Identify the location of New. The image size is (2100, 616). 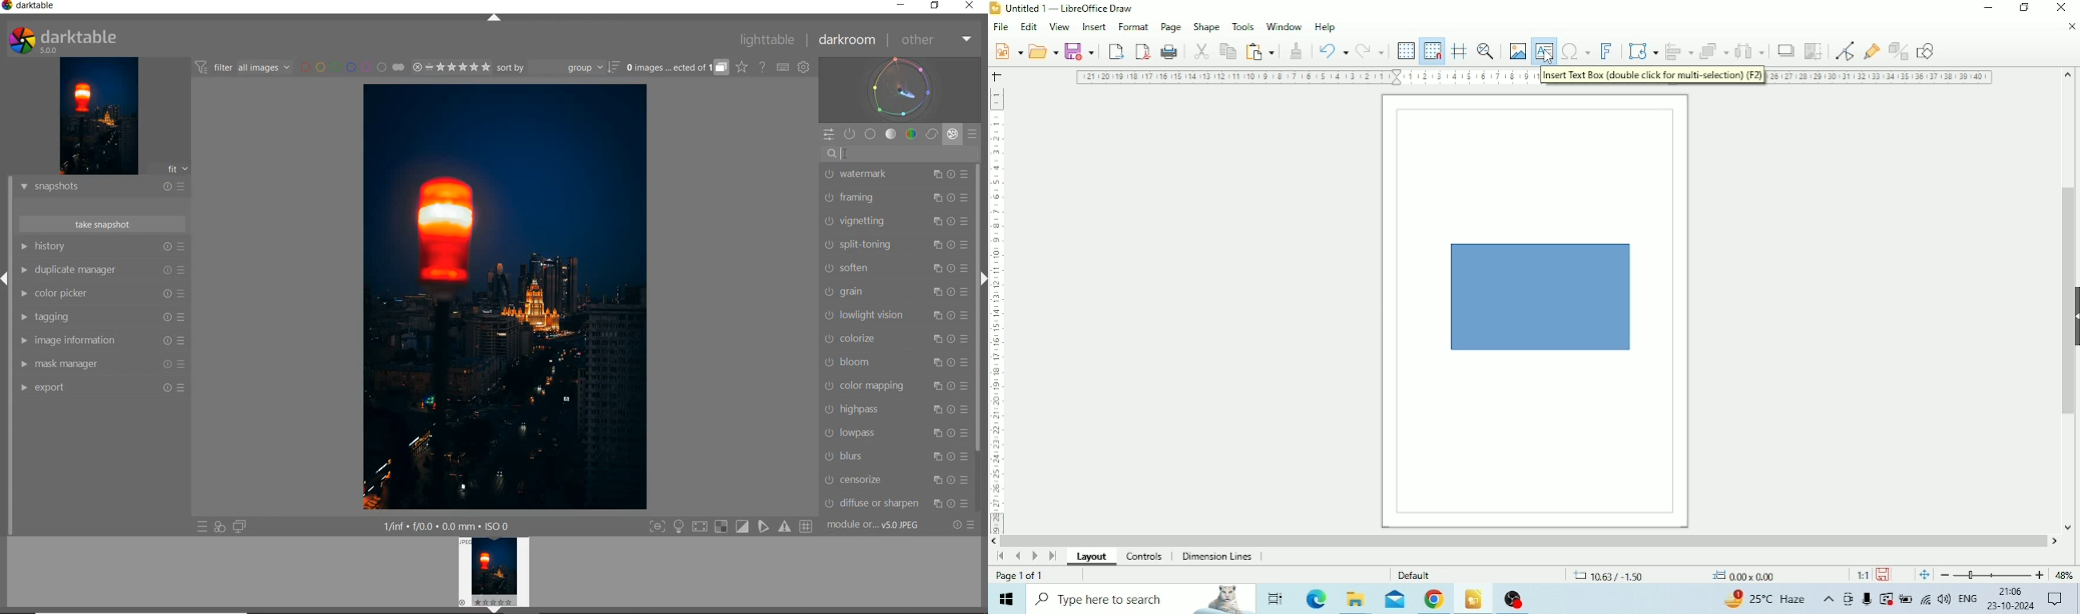
(1006, 51).